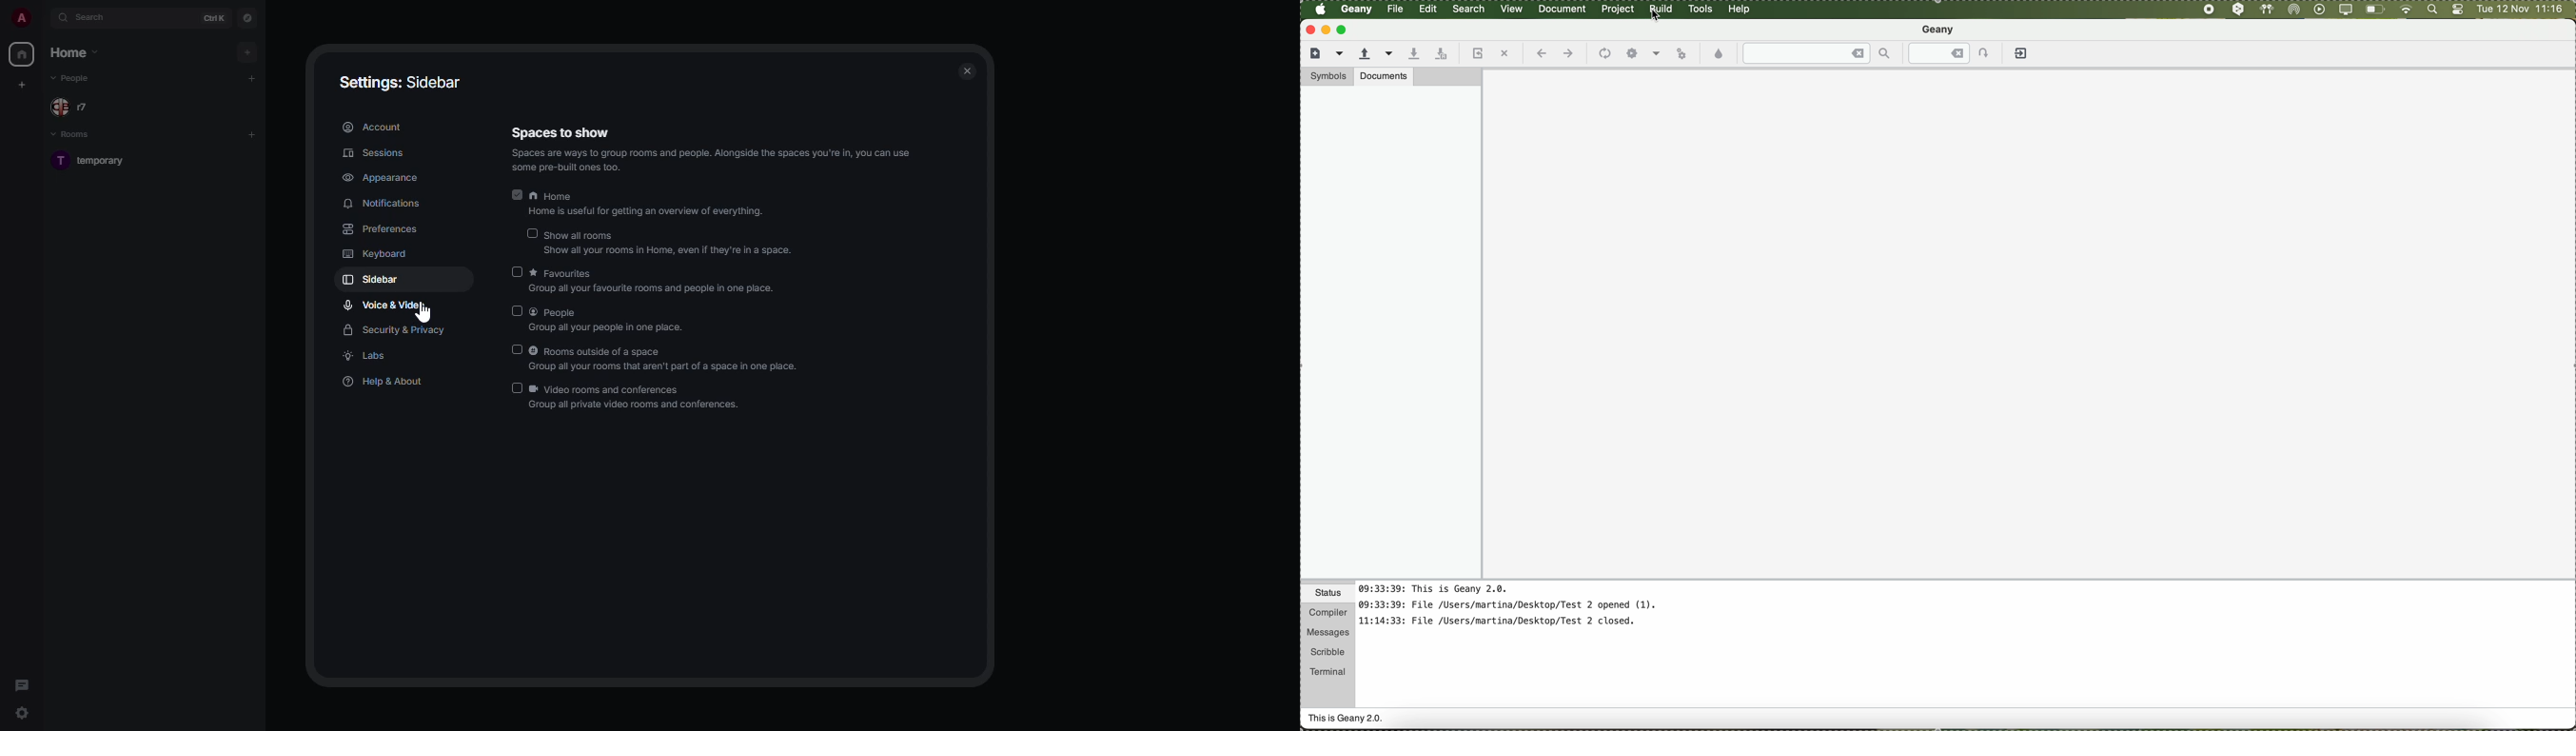  I want to click on labs, so click(367, 358).